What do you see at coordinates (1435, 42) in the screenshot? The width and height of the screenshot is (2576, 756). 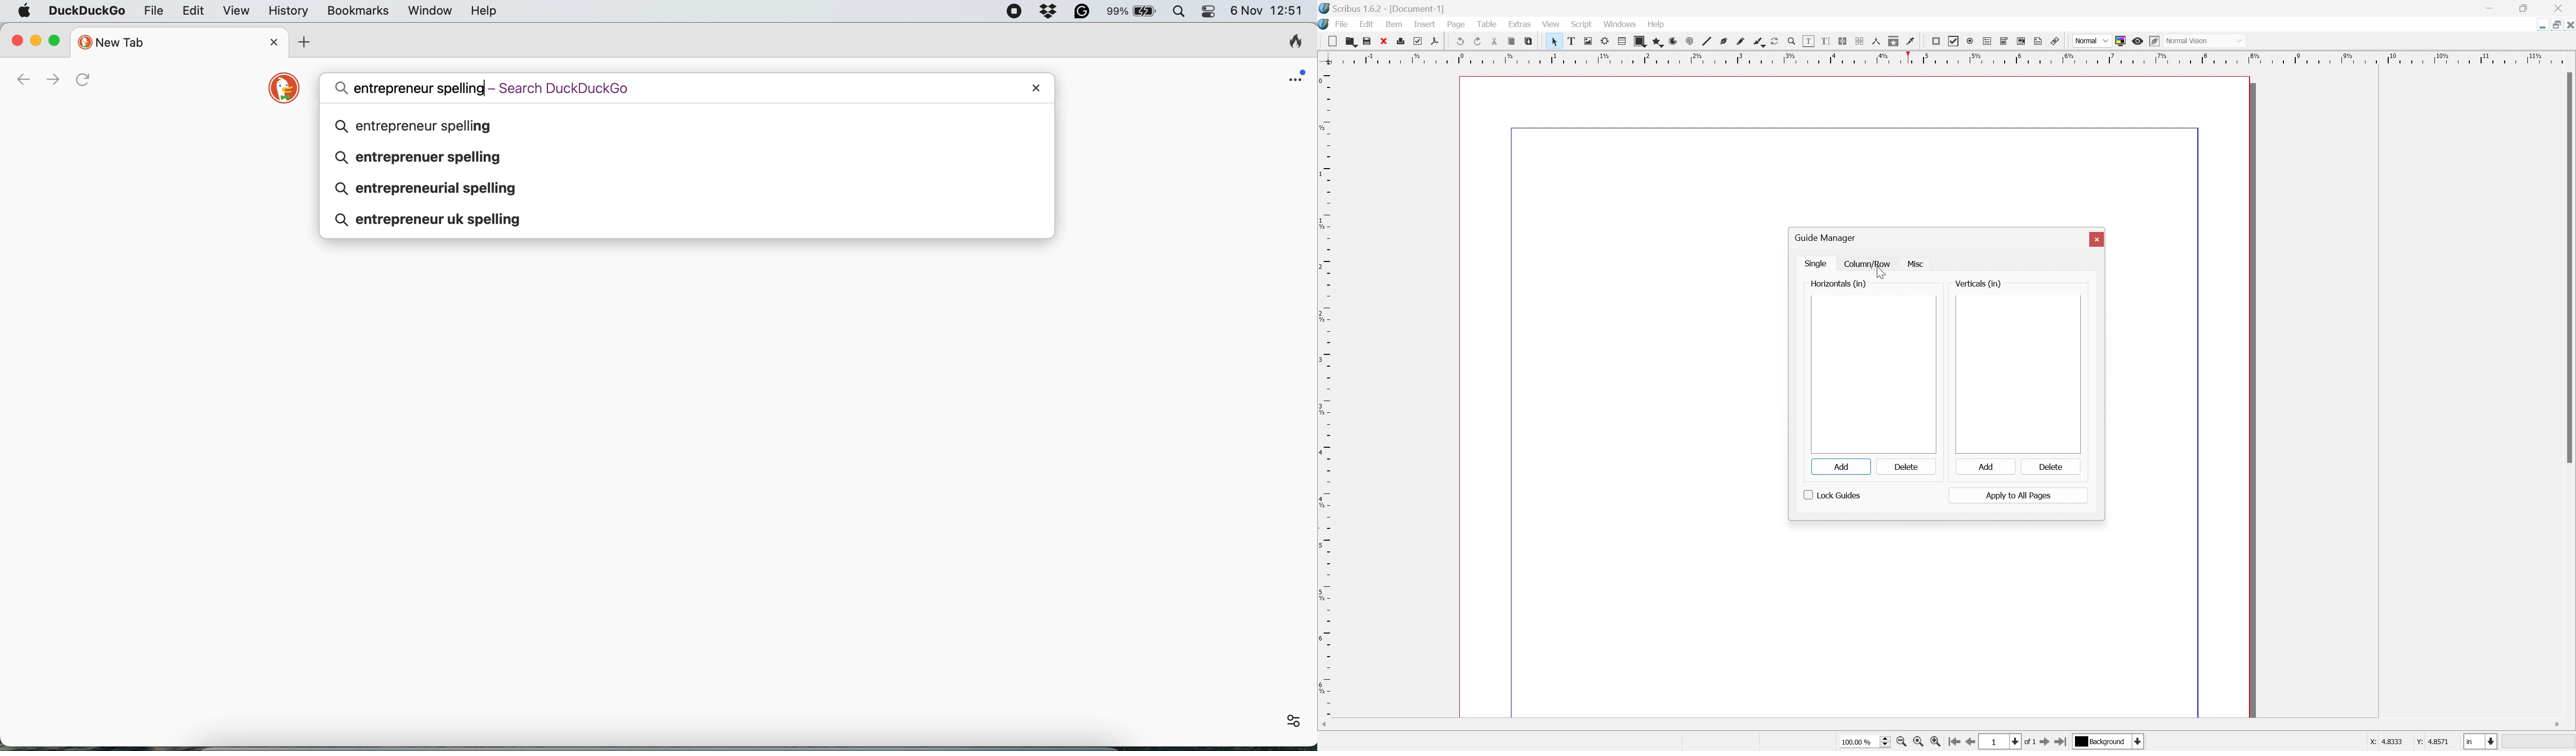 I see `export directly as PDF` at bounding box center [1435, 42].